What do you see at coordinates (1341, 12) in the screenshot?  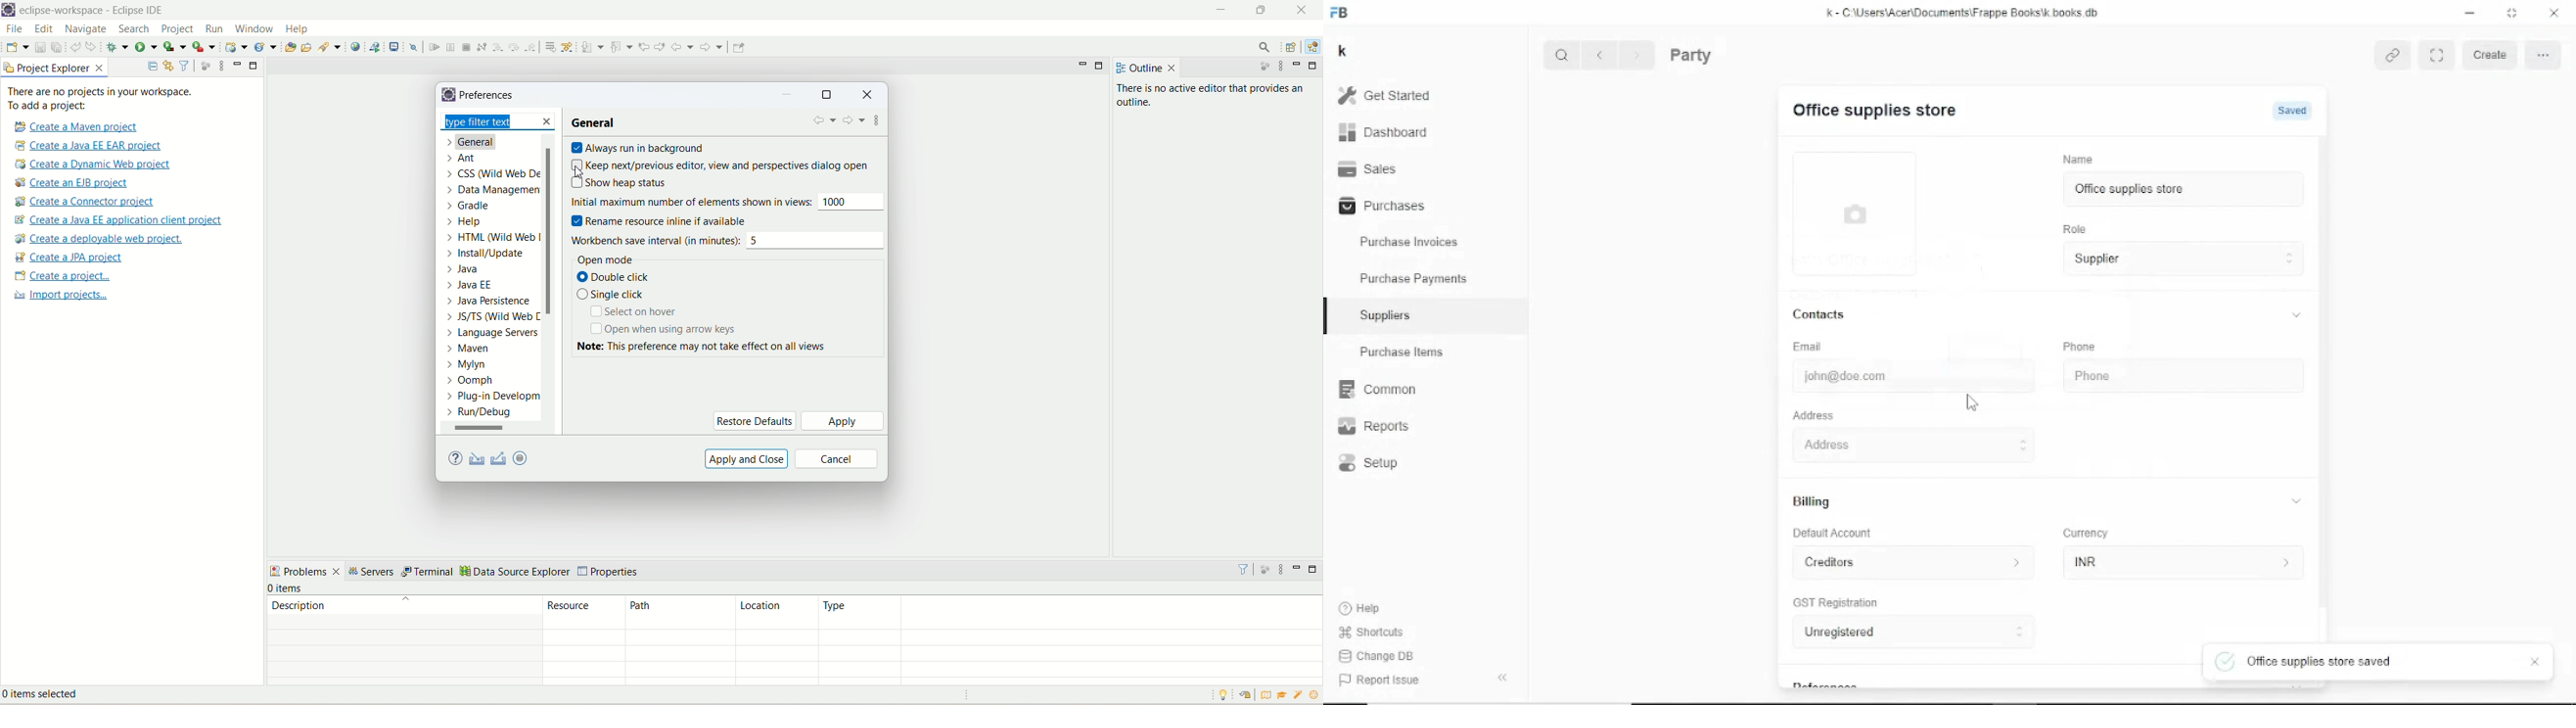 I see `FB` at bounding box center [1341, 12].